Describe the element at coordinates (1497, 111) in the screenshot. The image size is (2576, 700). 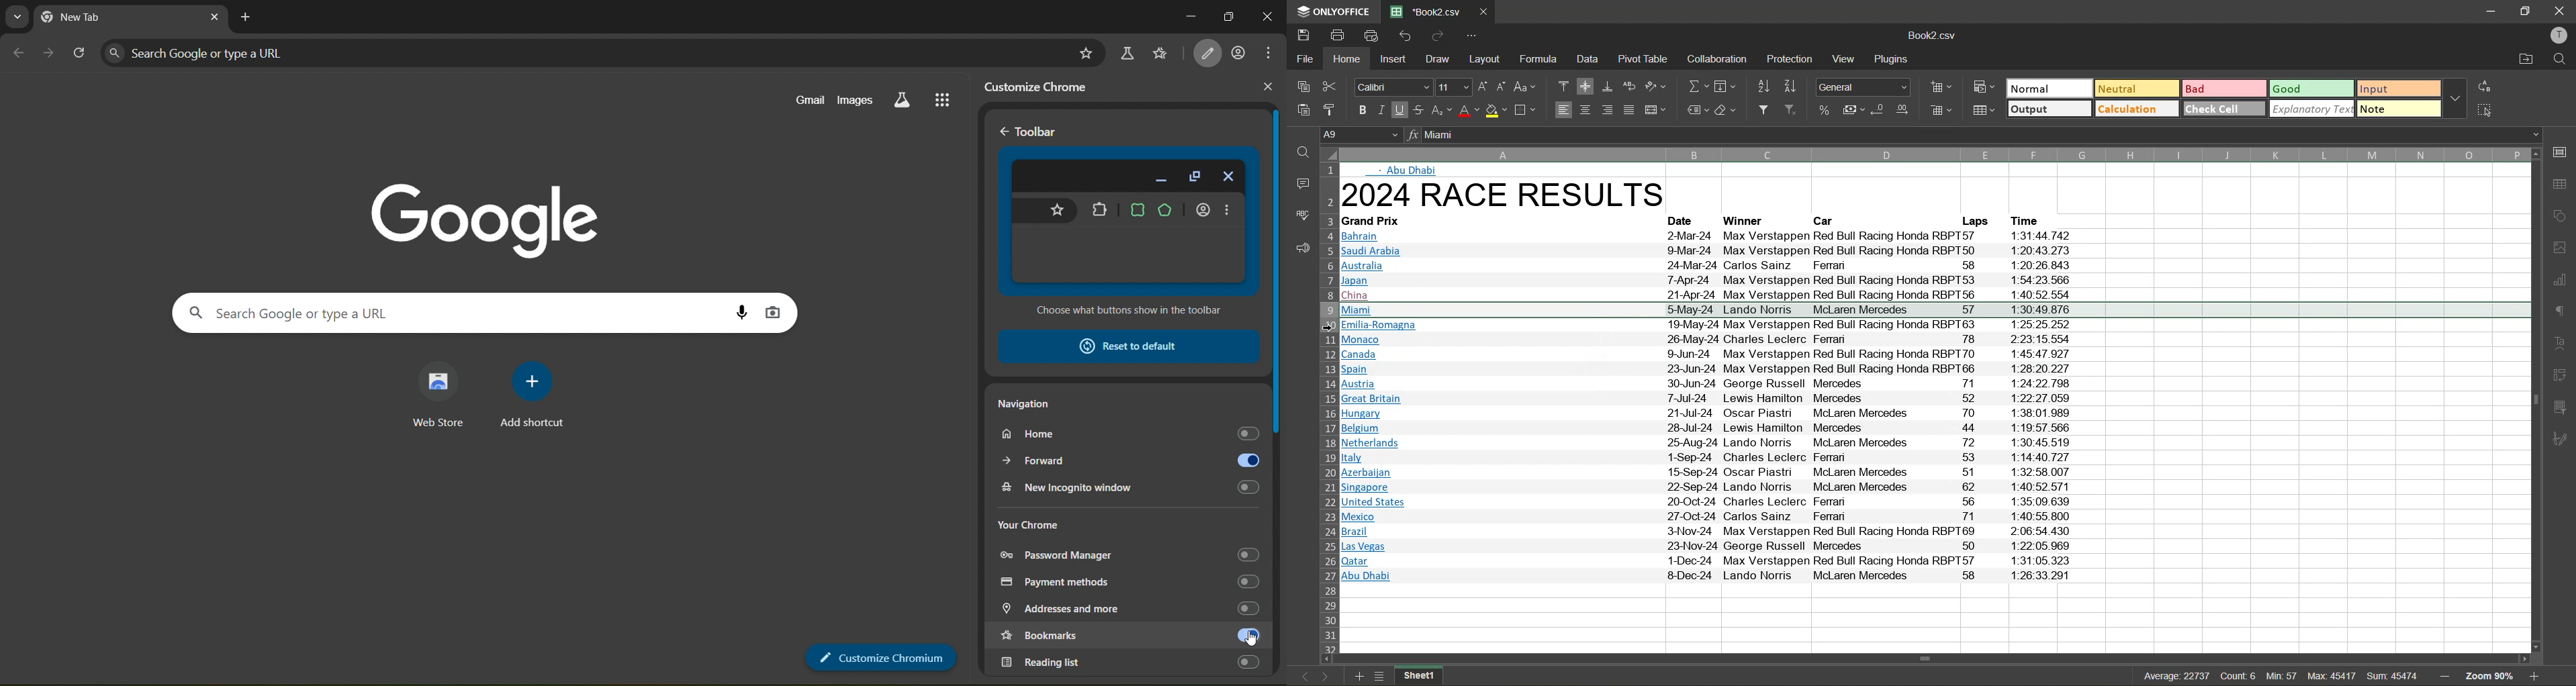
I see `fill color` at that location.